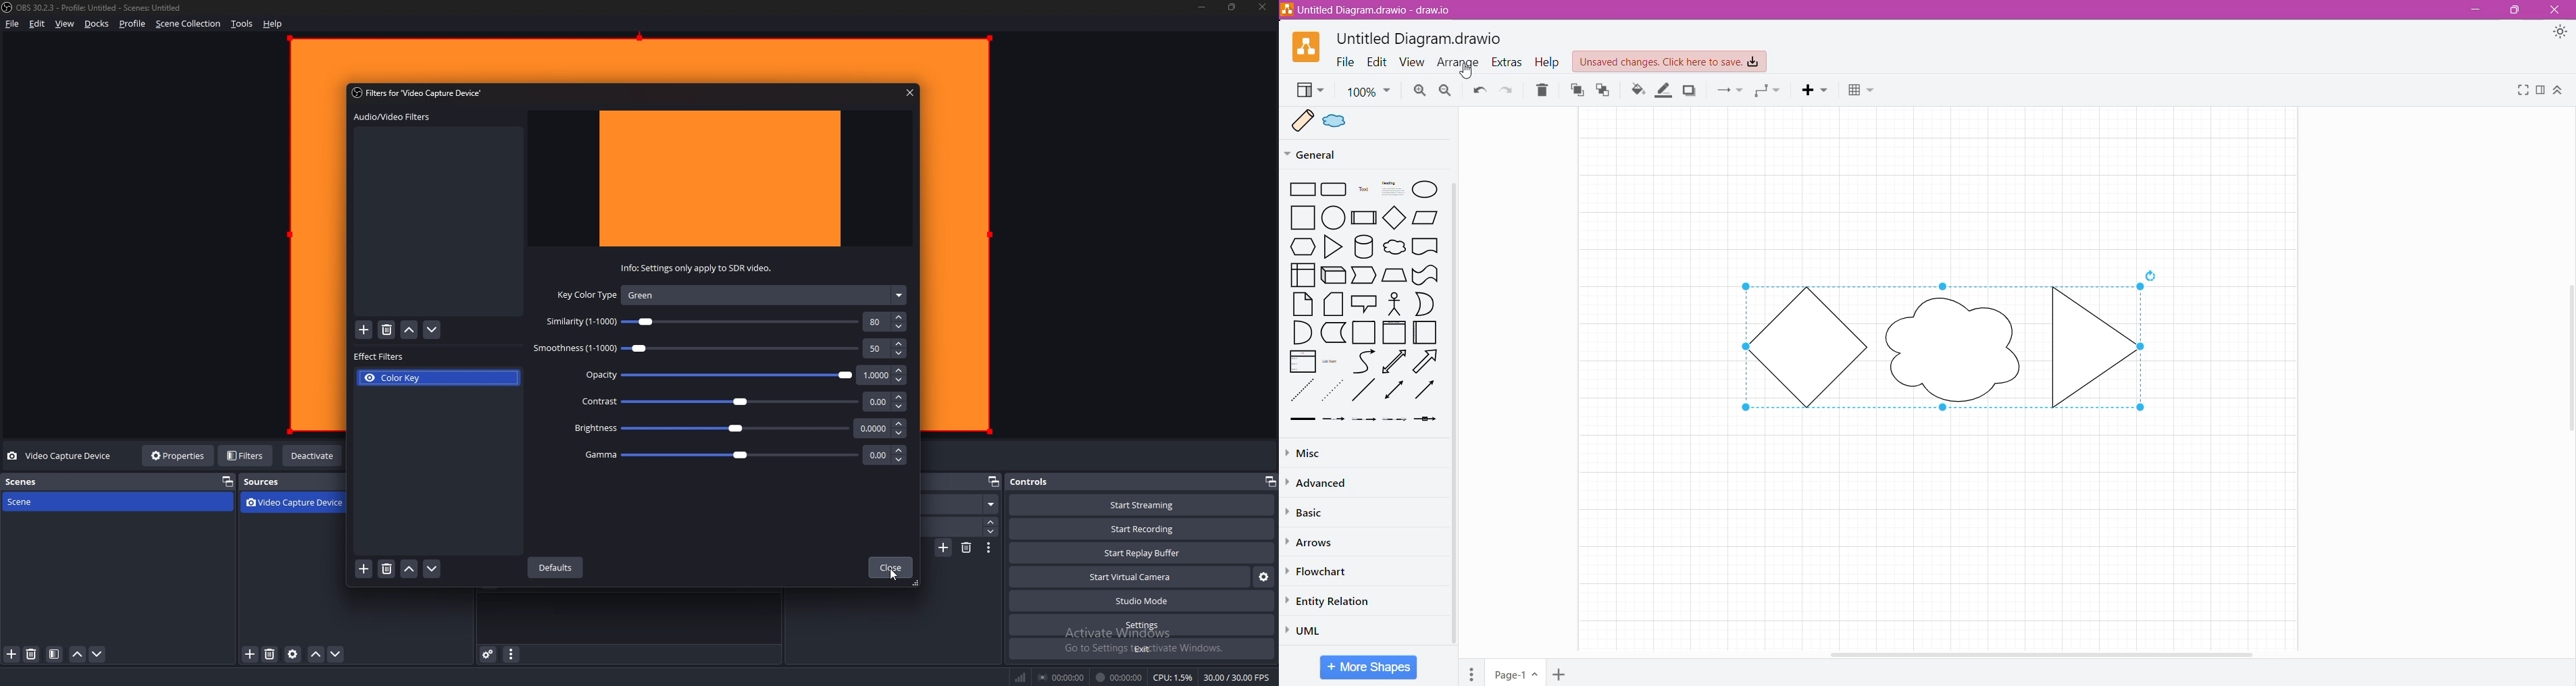 This screenshot has height=700, width=2576. Describe the element at coordinates (1303, 121) in the screenshot. I see `Scratchpad sample shape 1` at that location.